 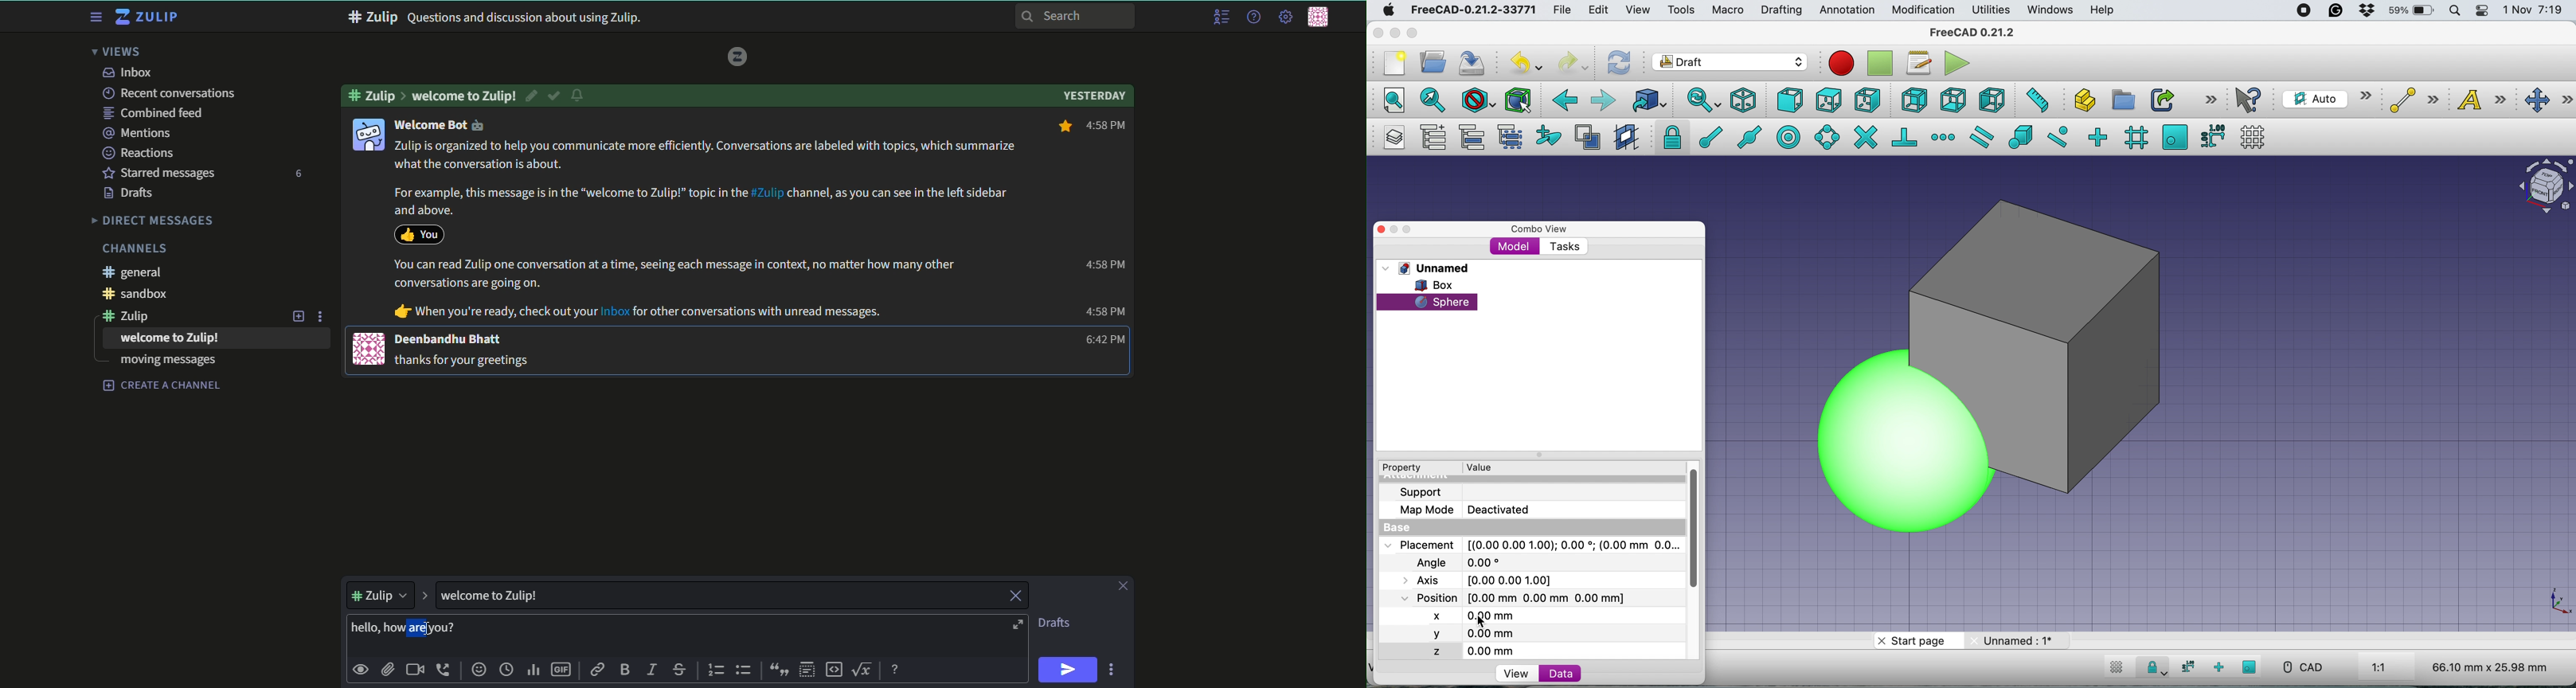 I want to click on freecad, so click(x=1980, y=32).